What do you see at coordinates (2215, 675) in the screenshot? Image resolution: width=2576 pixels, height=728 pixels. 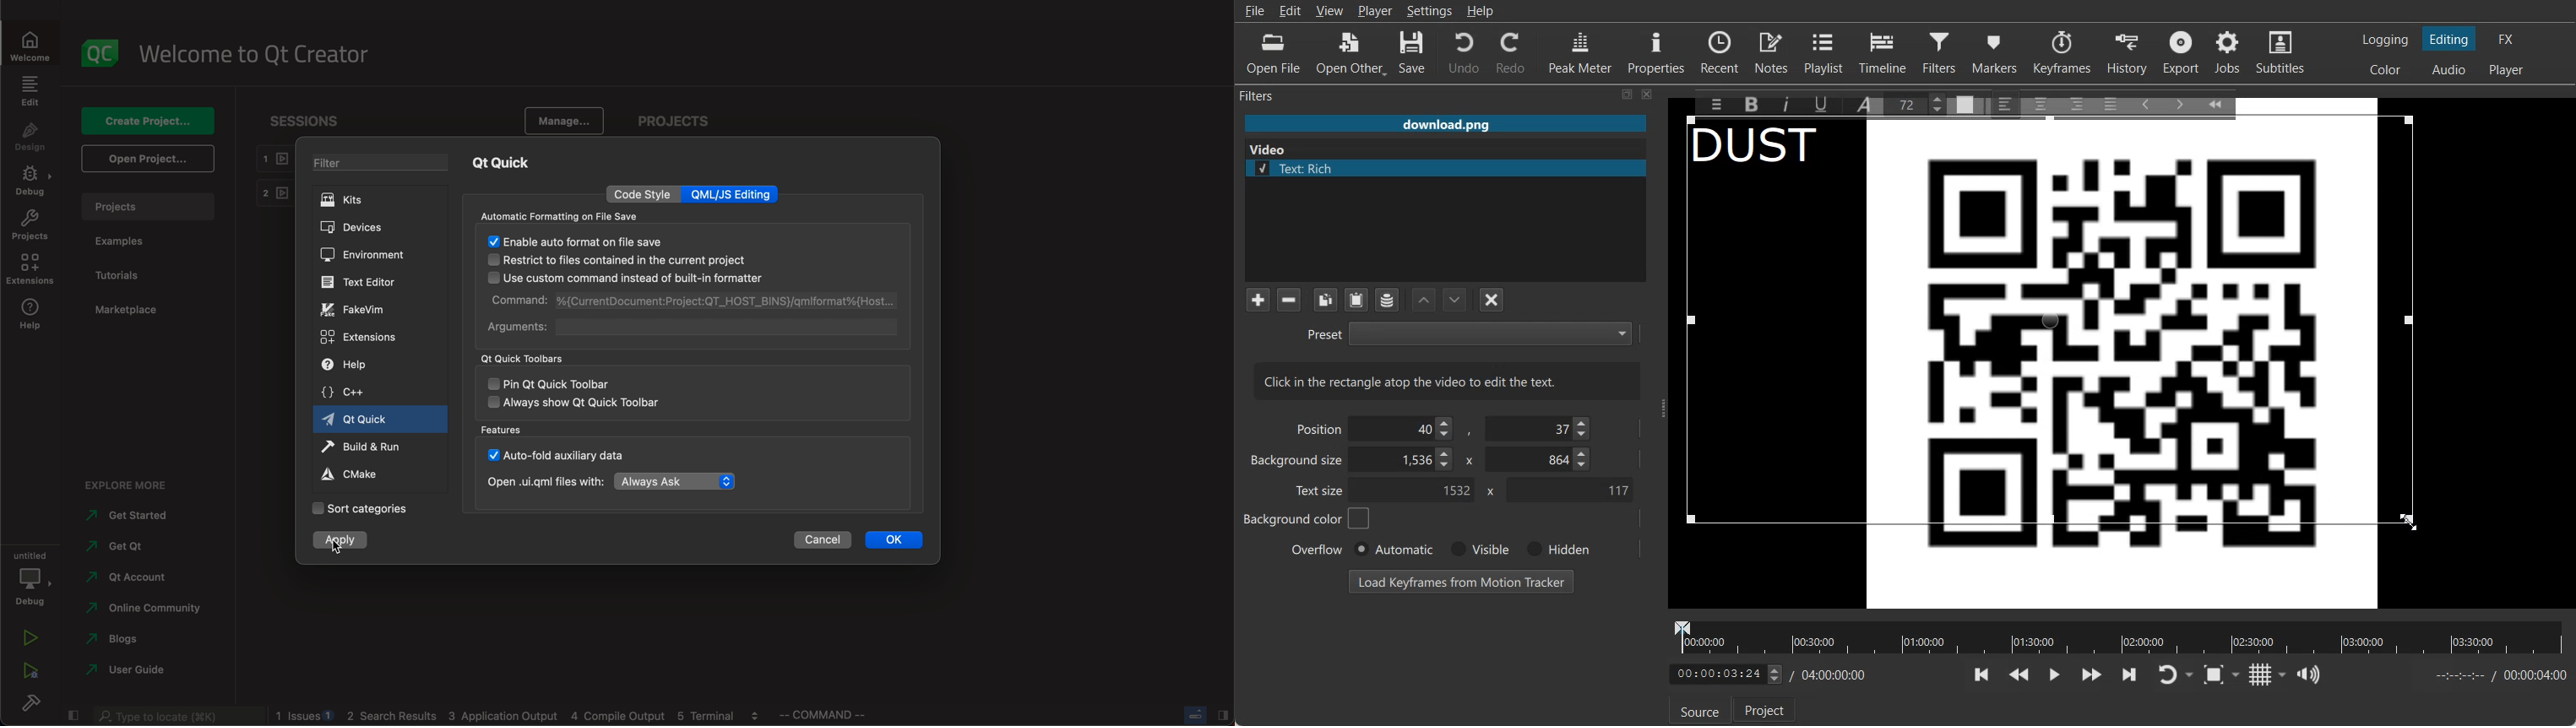 I see `Toggle Zoom` at bounding box center [2215, 675].